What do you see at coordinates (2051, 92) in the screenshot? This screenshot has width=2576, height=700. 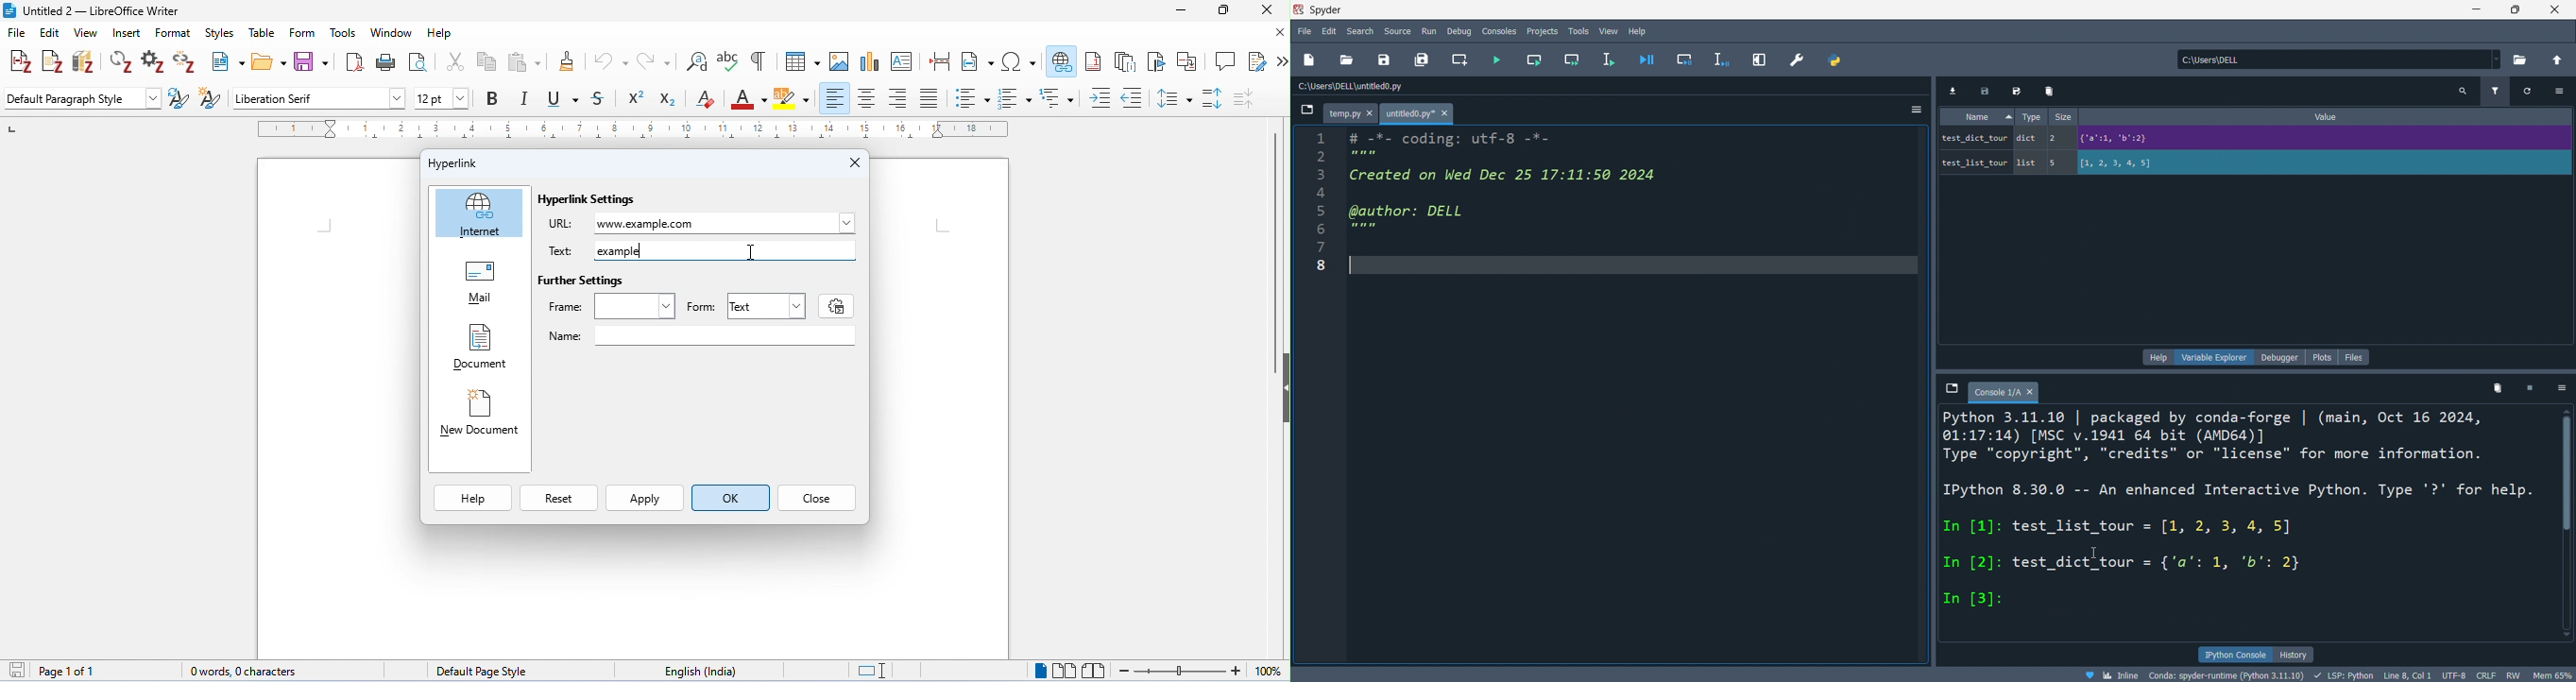 I see `delete variables` at bounding box center [2051, 92].